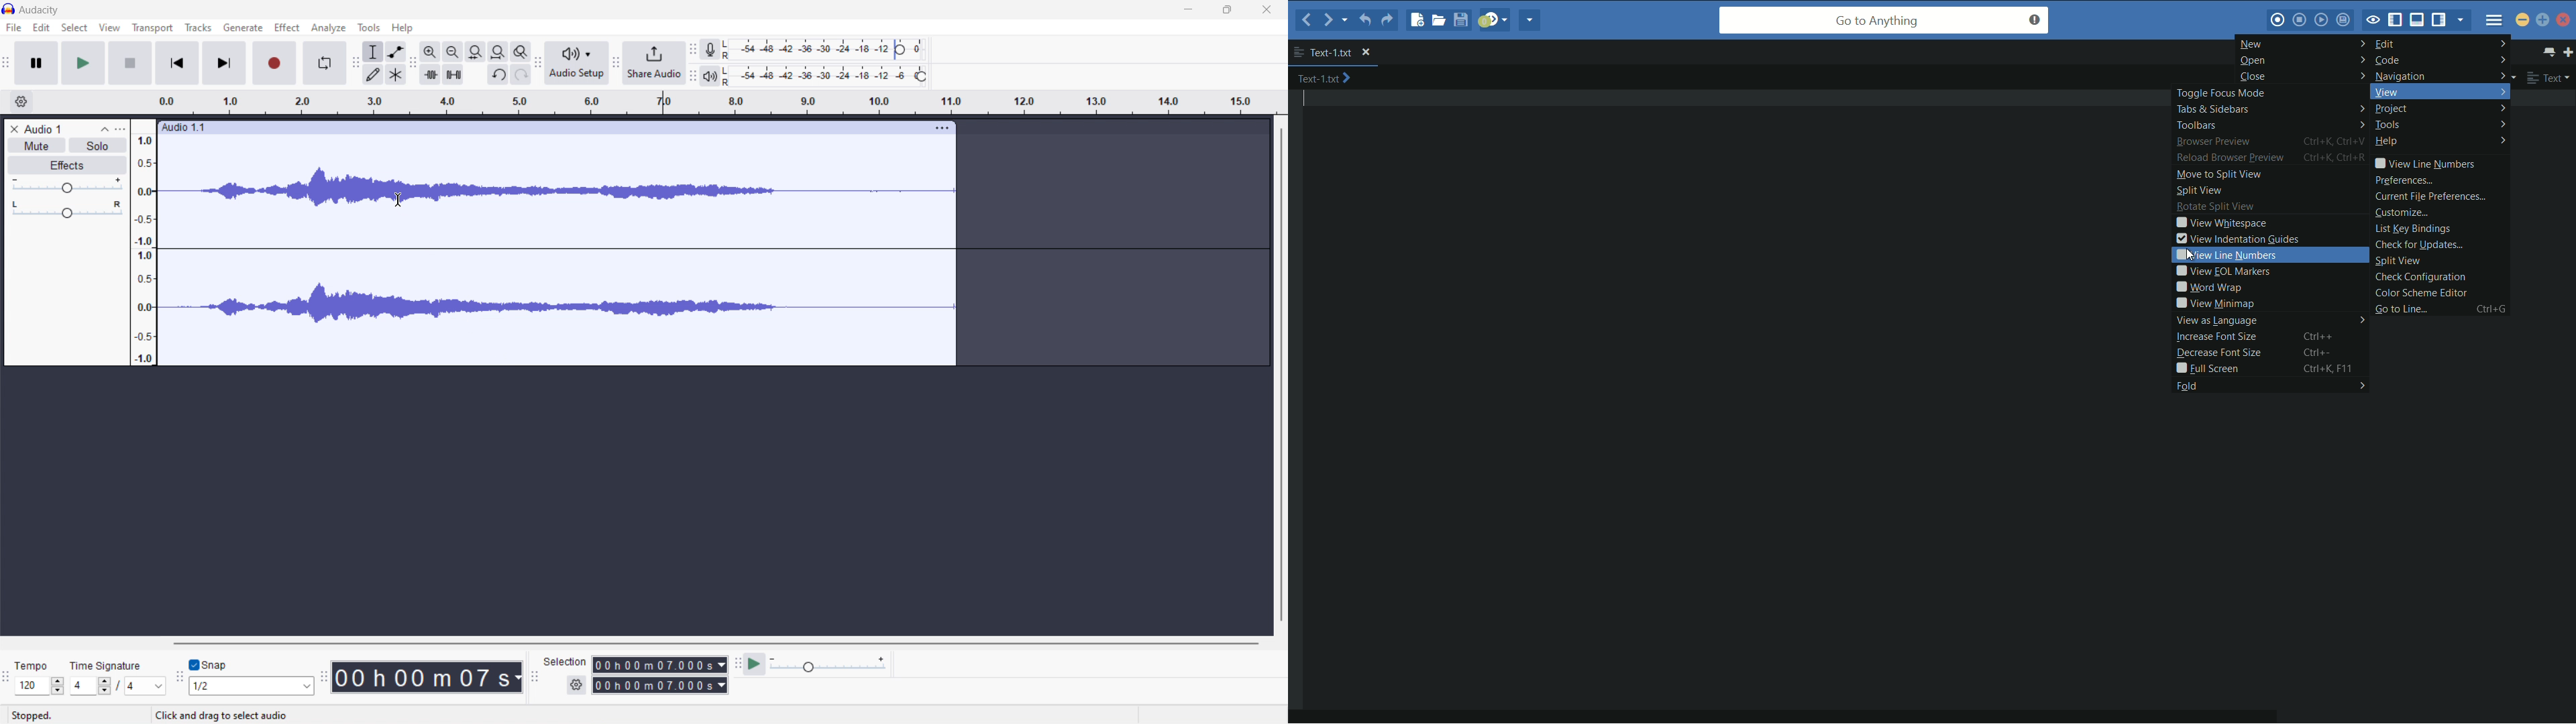  I want to click on view minimap, so click(2212, 304).